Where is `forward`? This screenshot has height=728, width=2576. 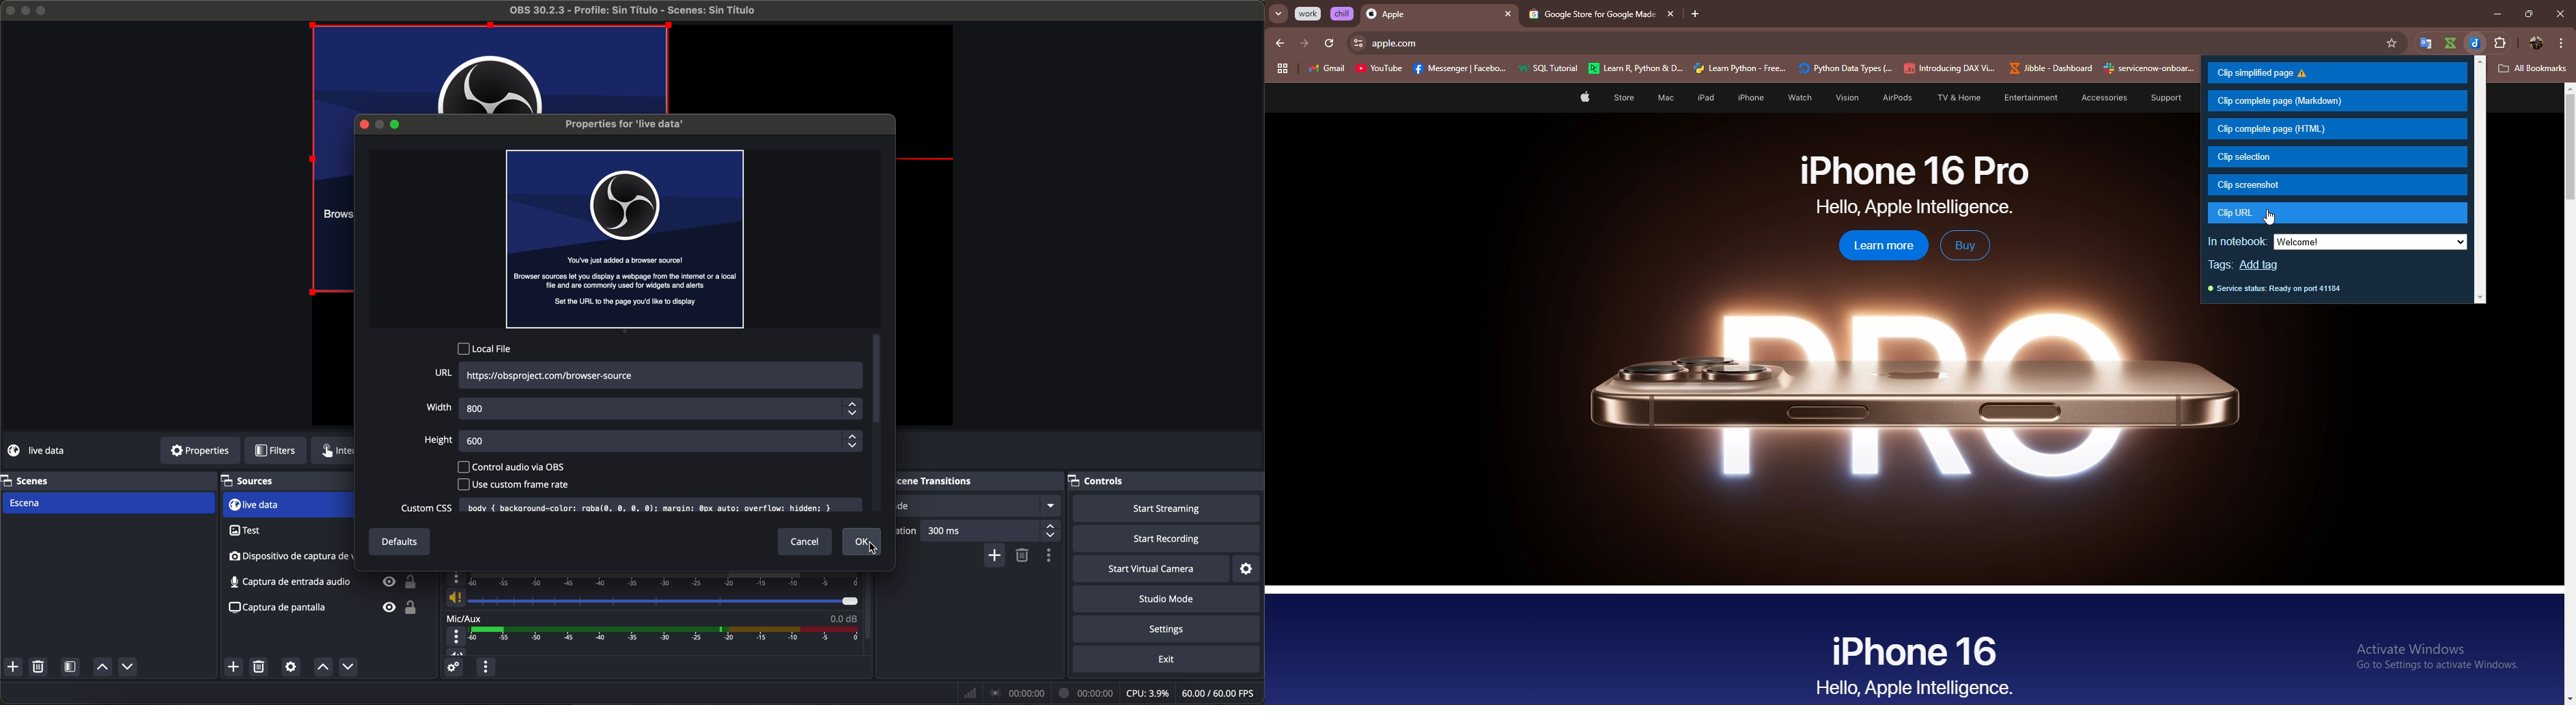
forward is located at coordinates (1304, 43).